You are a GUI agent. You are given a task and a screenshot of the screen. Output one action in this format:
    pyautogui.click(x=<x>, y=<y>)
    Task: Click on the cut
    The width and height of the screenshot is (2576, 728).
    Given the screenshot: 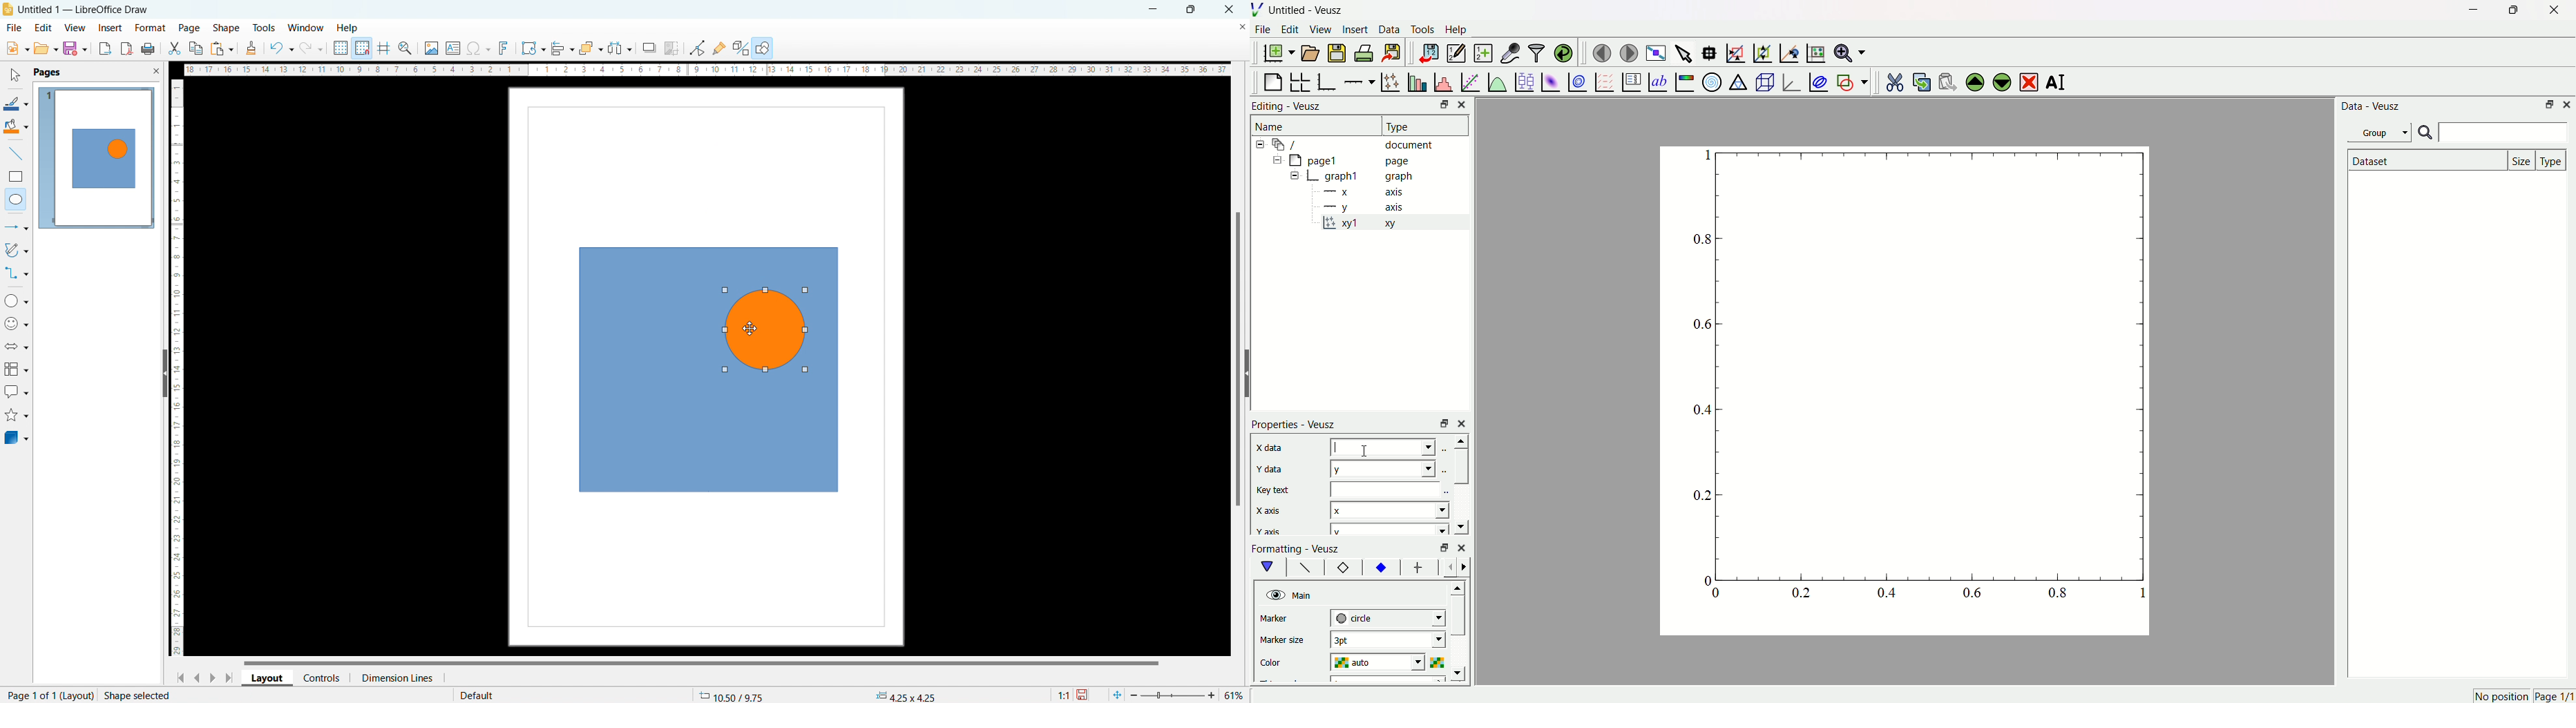 What is the action you would take?
    pyautogui.click(x=175, y=48)
    